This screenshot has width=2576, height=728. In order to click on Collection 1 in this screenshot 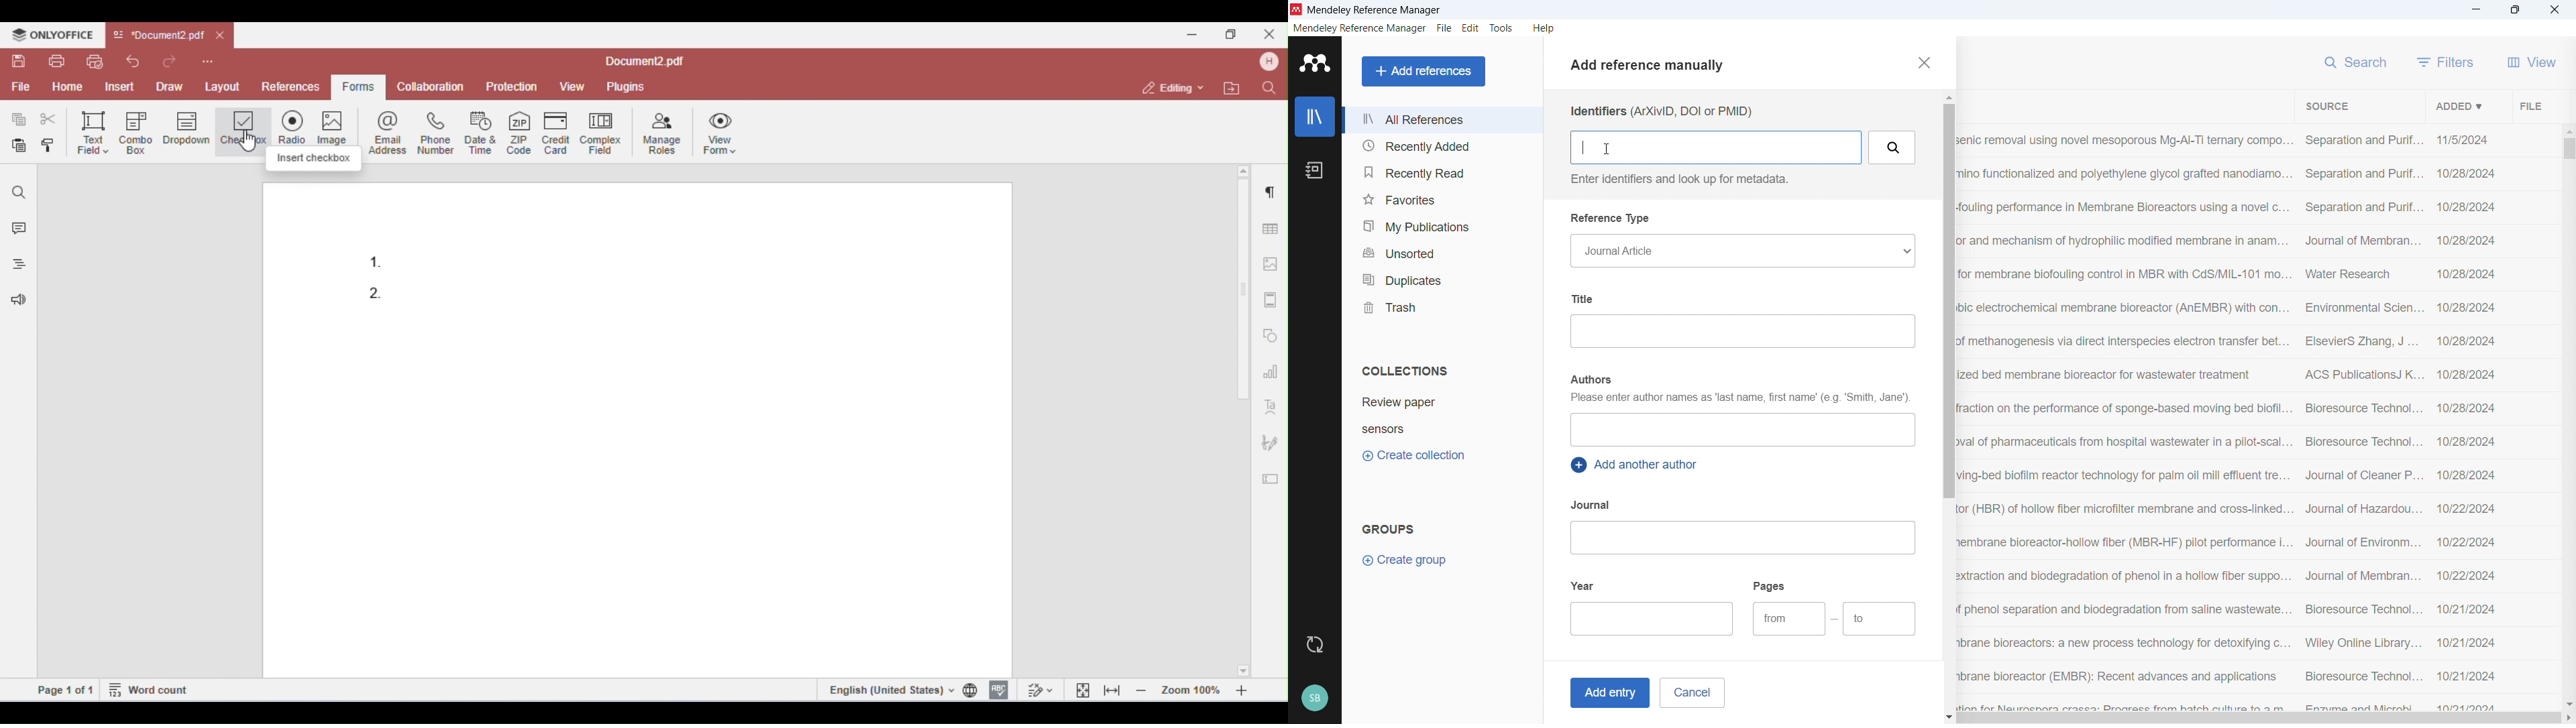, I will do `click(1444, 402)`.